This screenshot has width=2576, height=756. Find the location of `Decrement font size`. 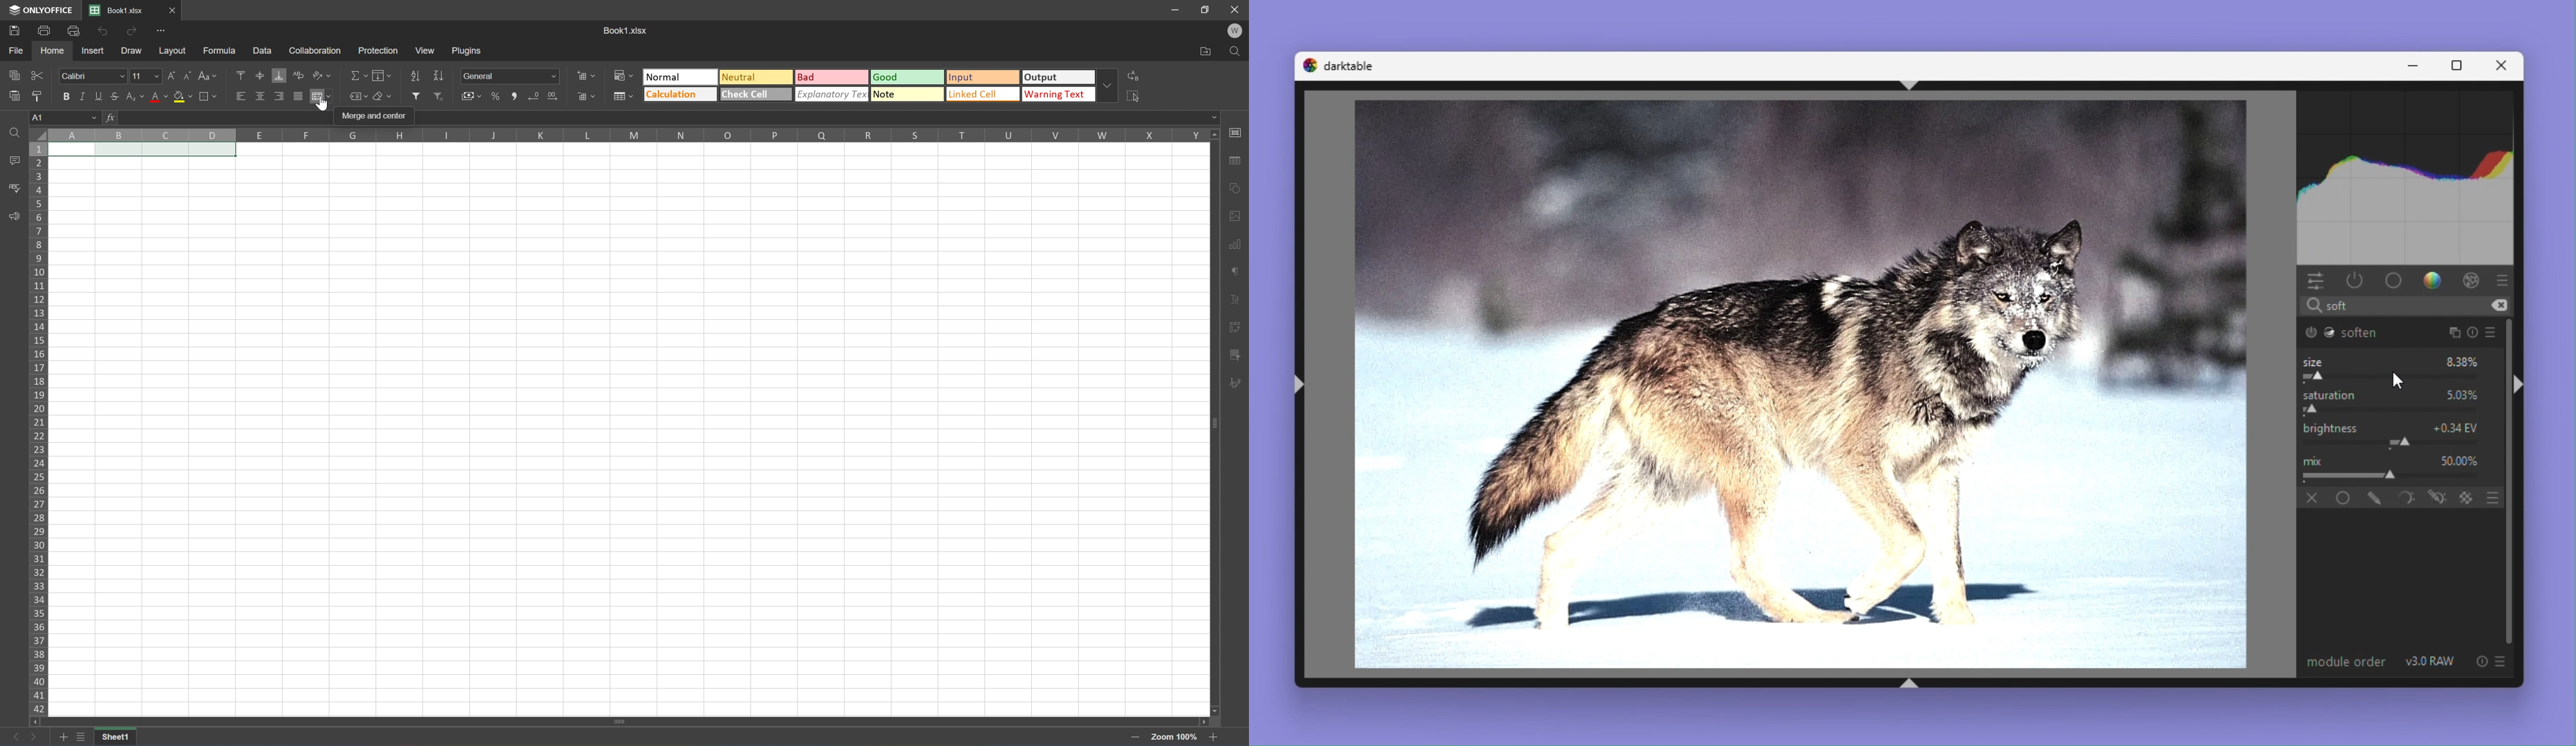

Decrement font size is located at coordinates (189, 77).